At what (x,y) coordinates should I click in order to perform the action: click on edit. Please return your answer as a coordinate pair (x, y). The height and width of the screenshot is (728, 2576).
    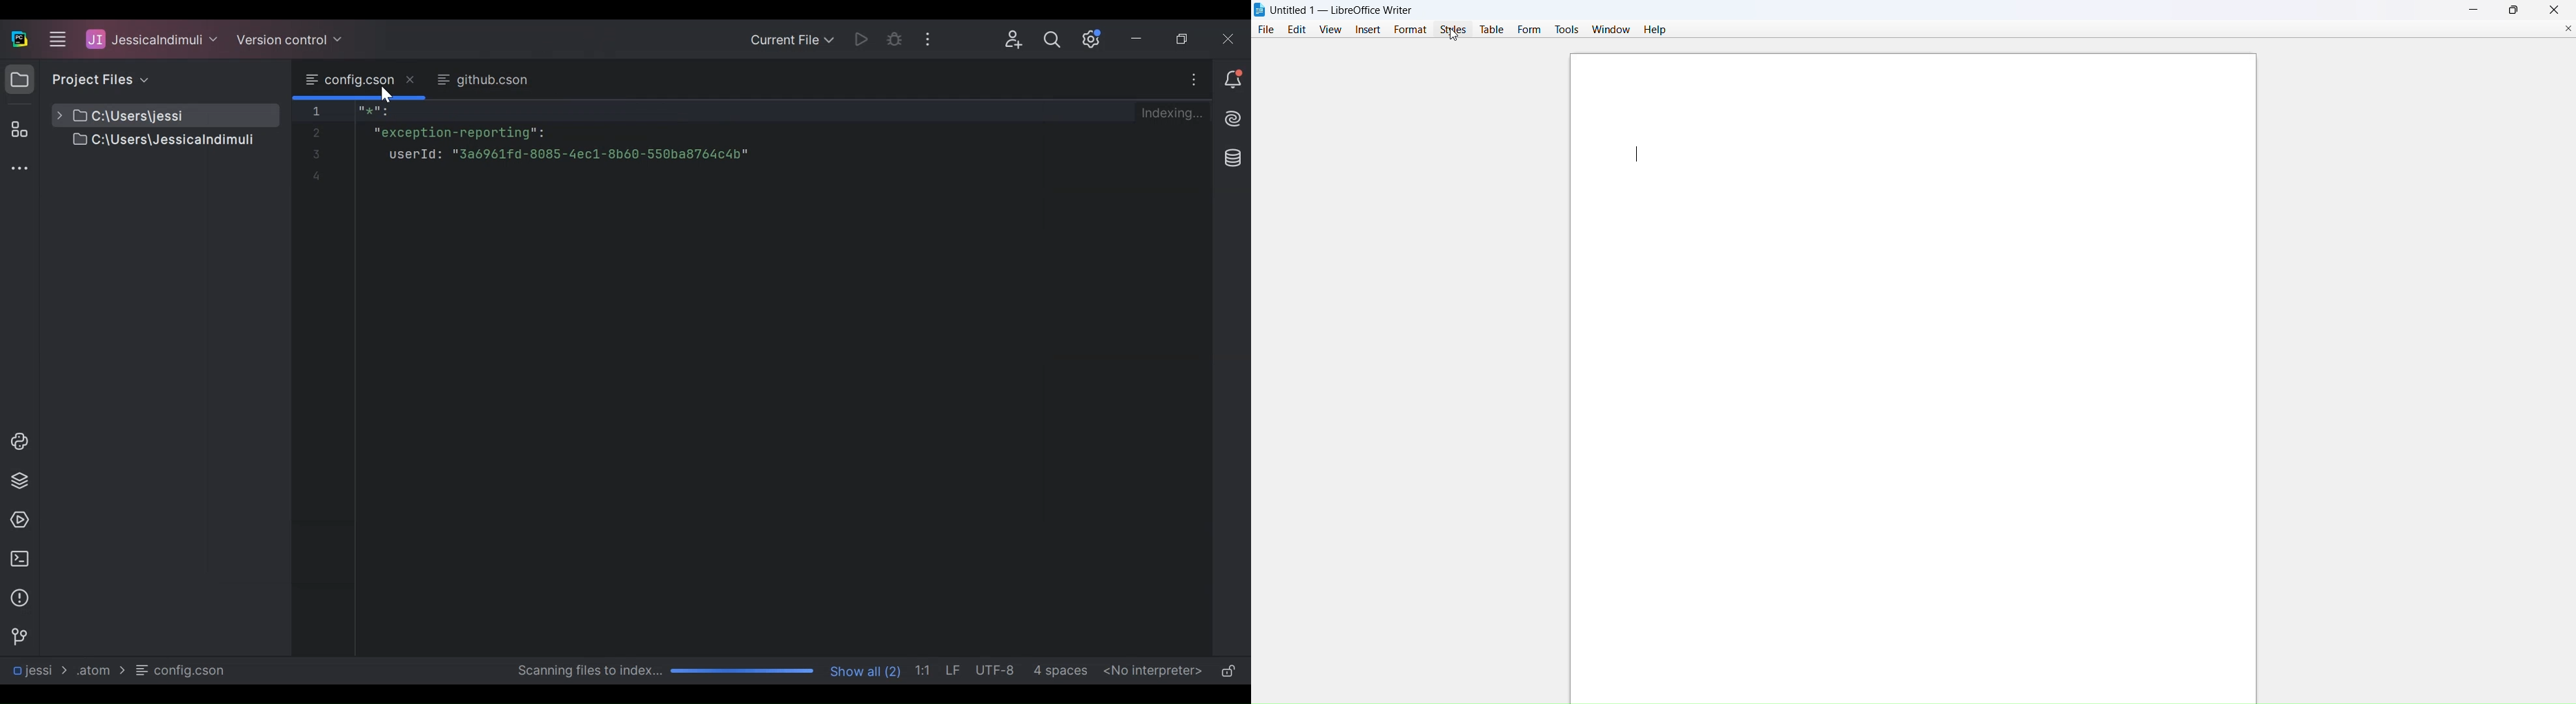
    Looking at the image, I should click on (1299, 29).